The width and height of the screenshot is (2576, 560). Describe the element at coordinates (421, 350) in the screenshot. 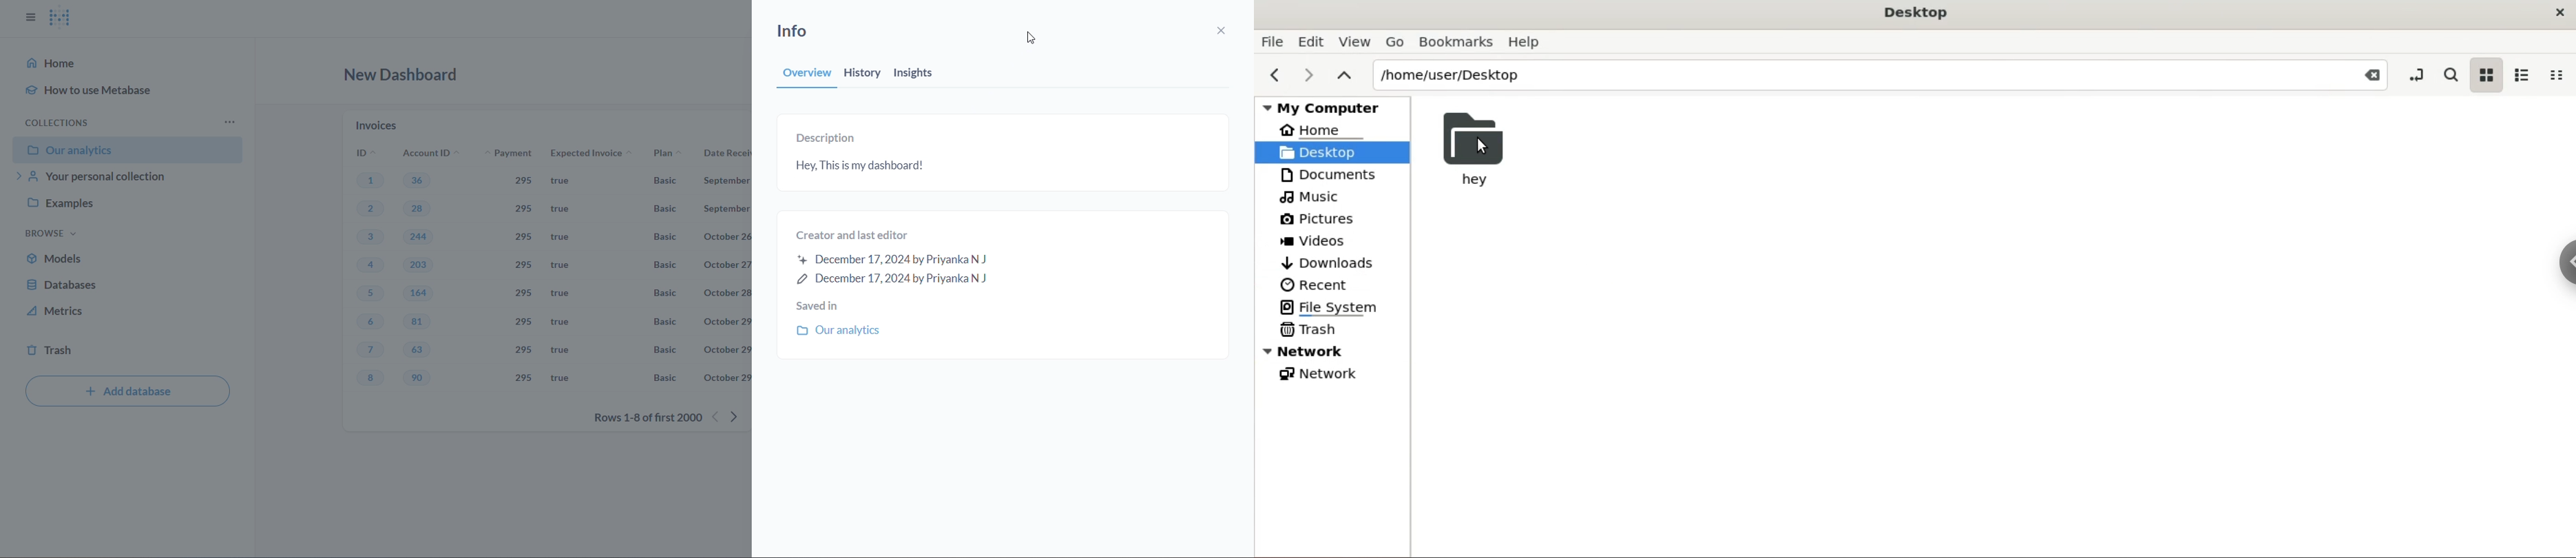

I see `63` at that location.